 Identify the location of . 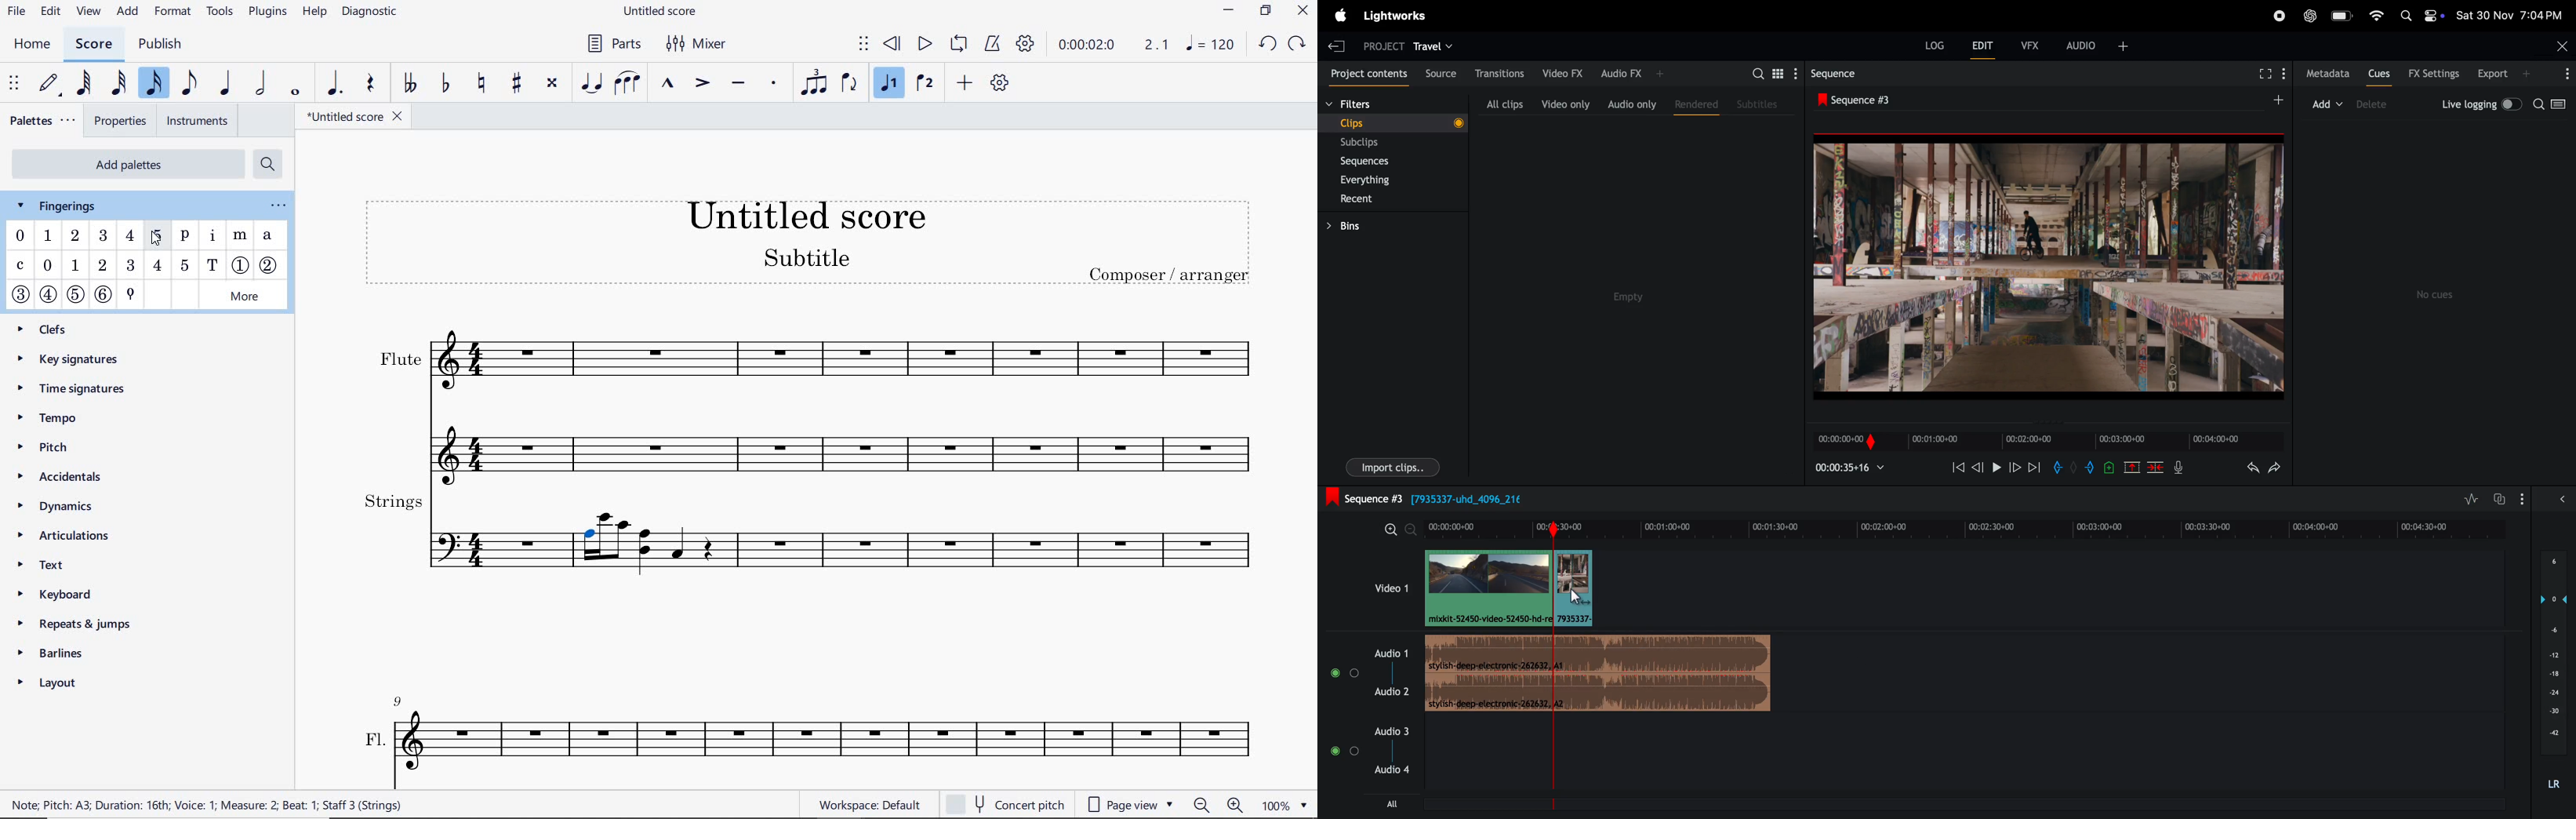
(2054, 468).